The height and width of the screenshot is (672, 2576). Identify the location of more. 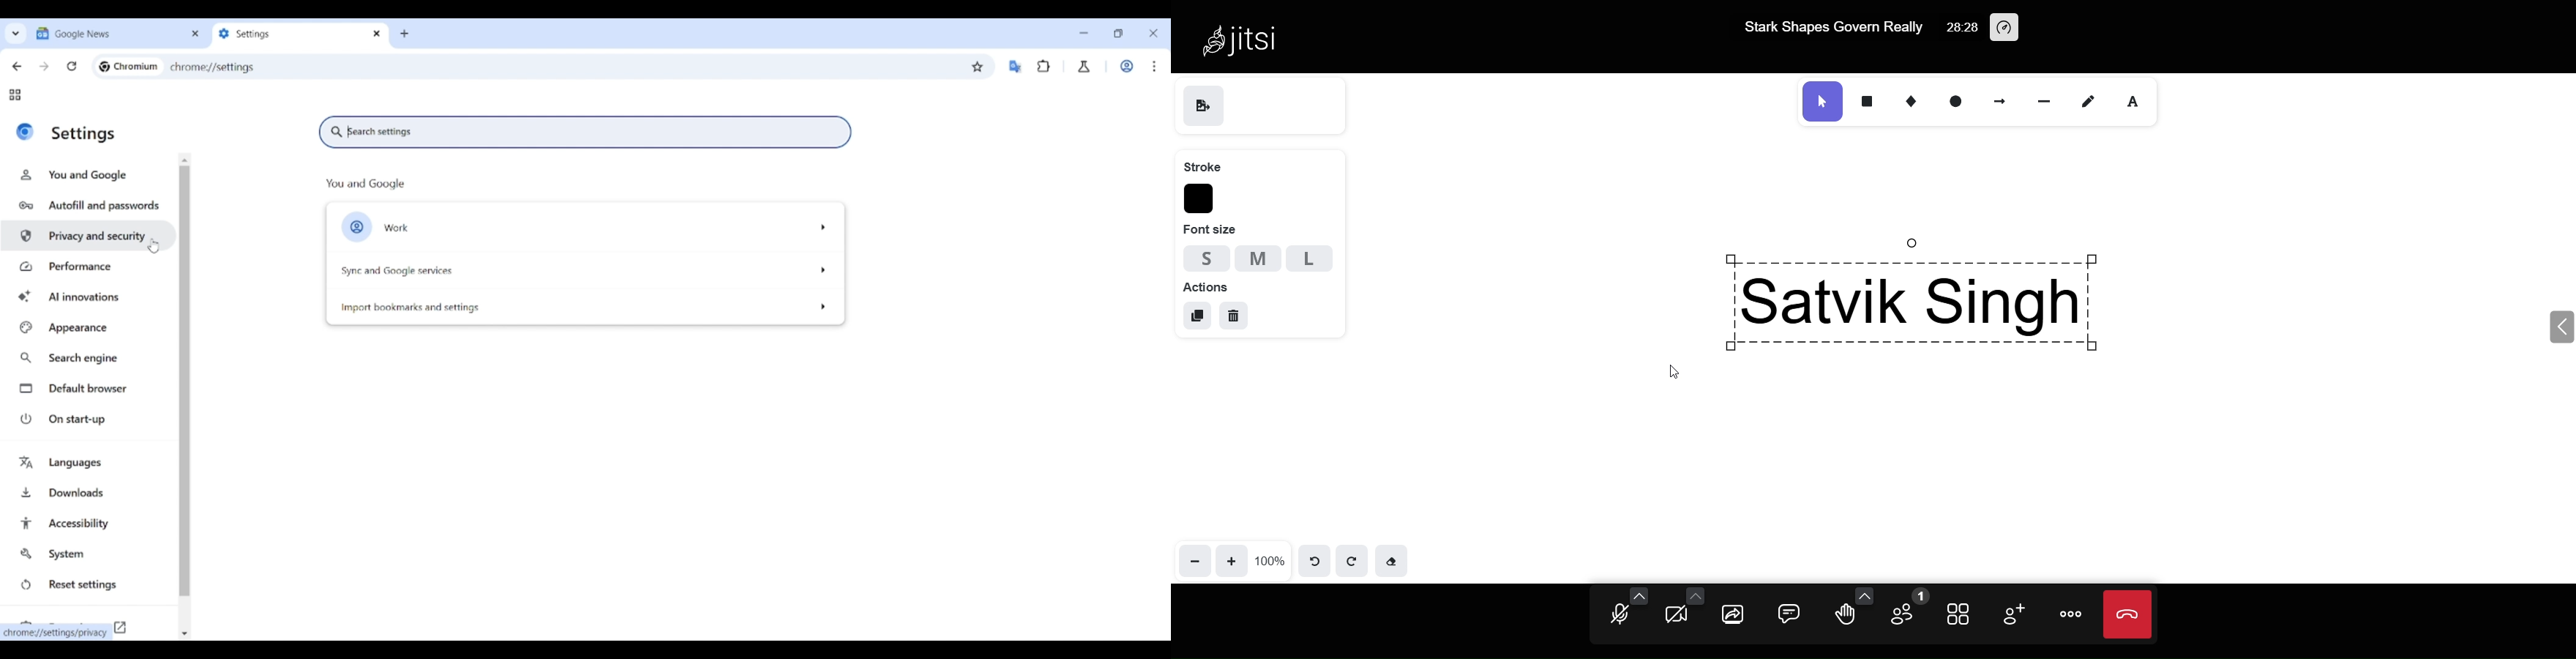
(2073, 616).